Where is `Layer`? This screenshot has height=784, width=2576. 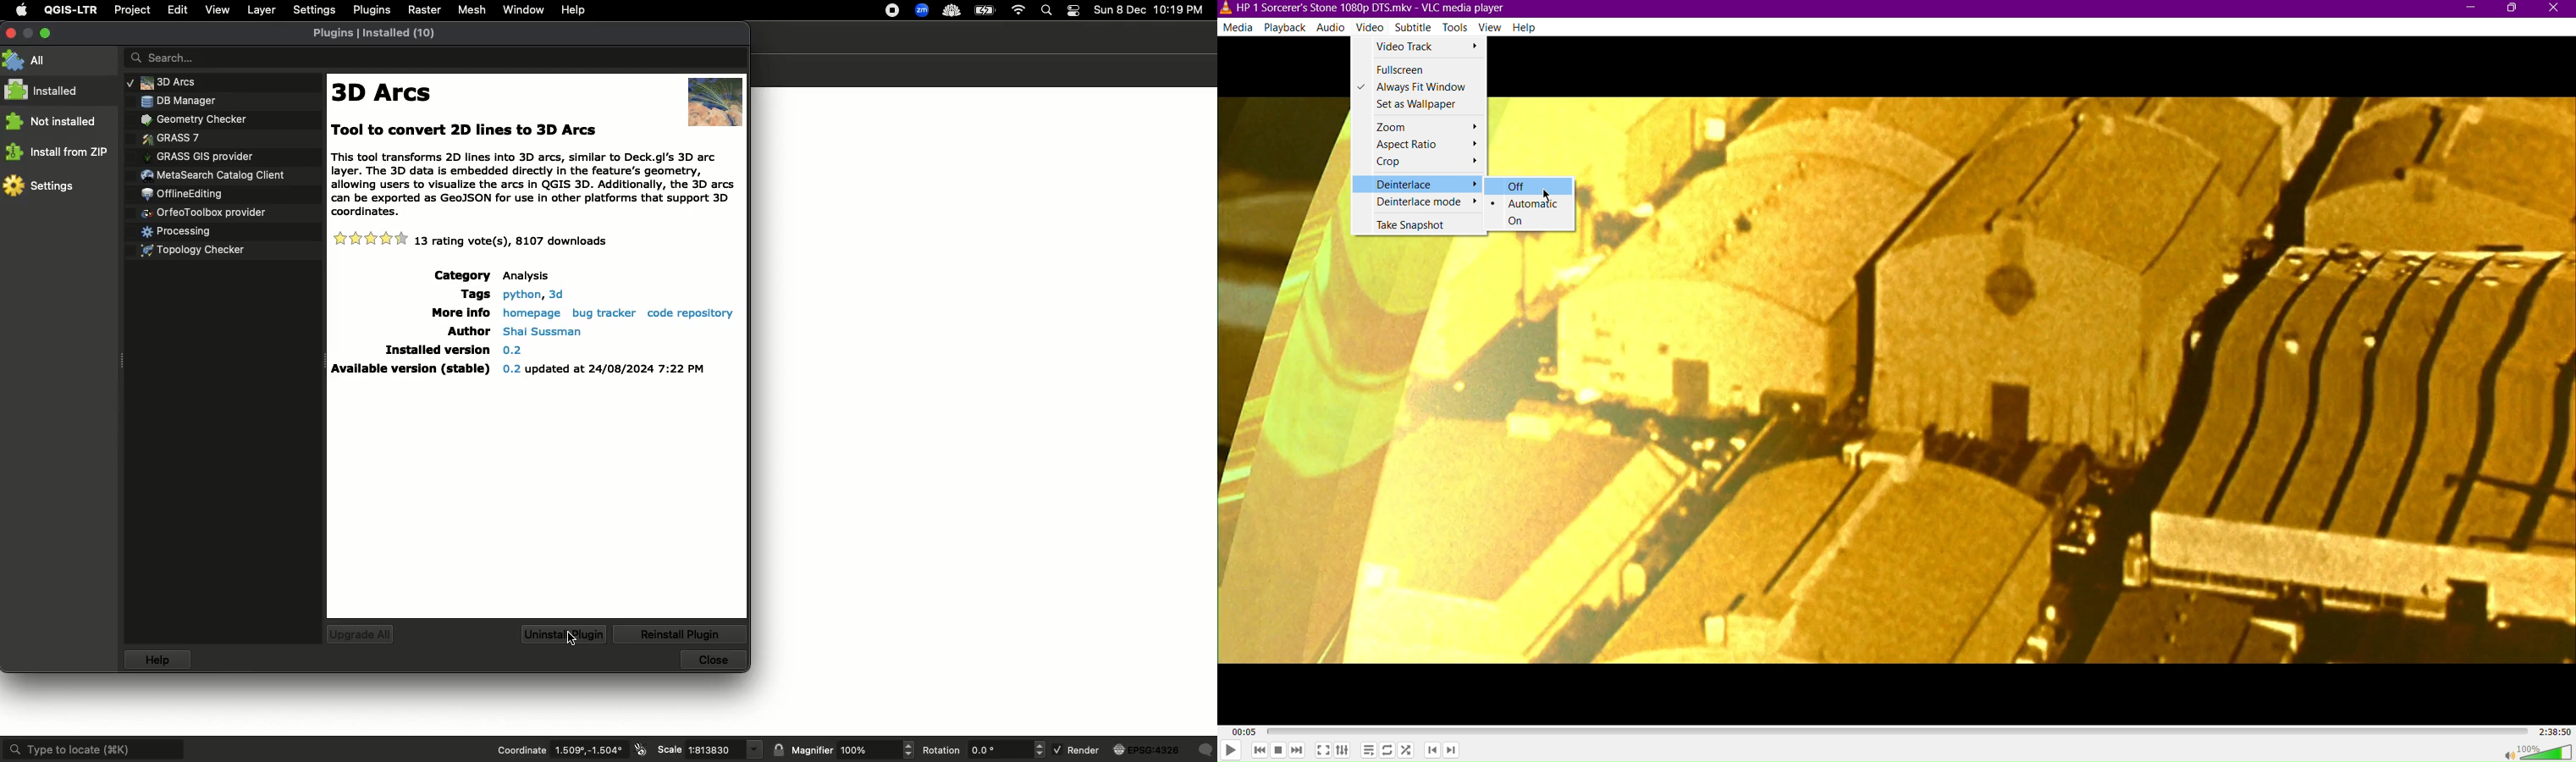 Layer is located at coordinates (263, 9).